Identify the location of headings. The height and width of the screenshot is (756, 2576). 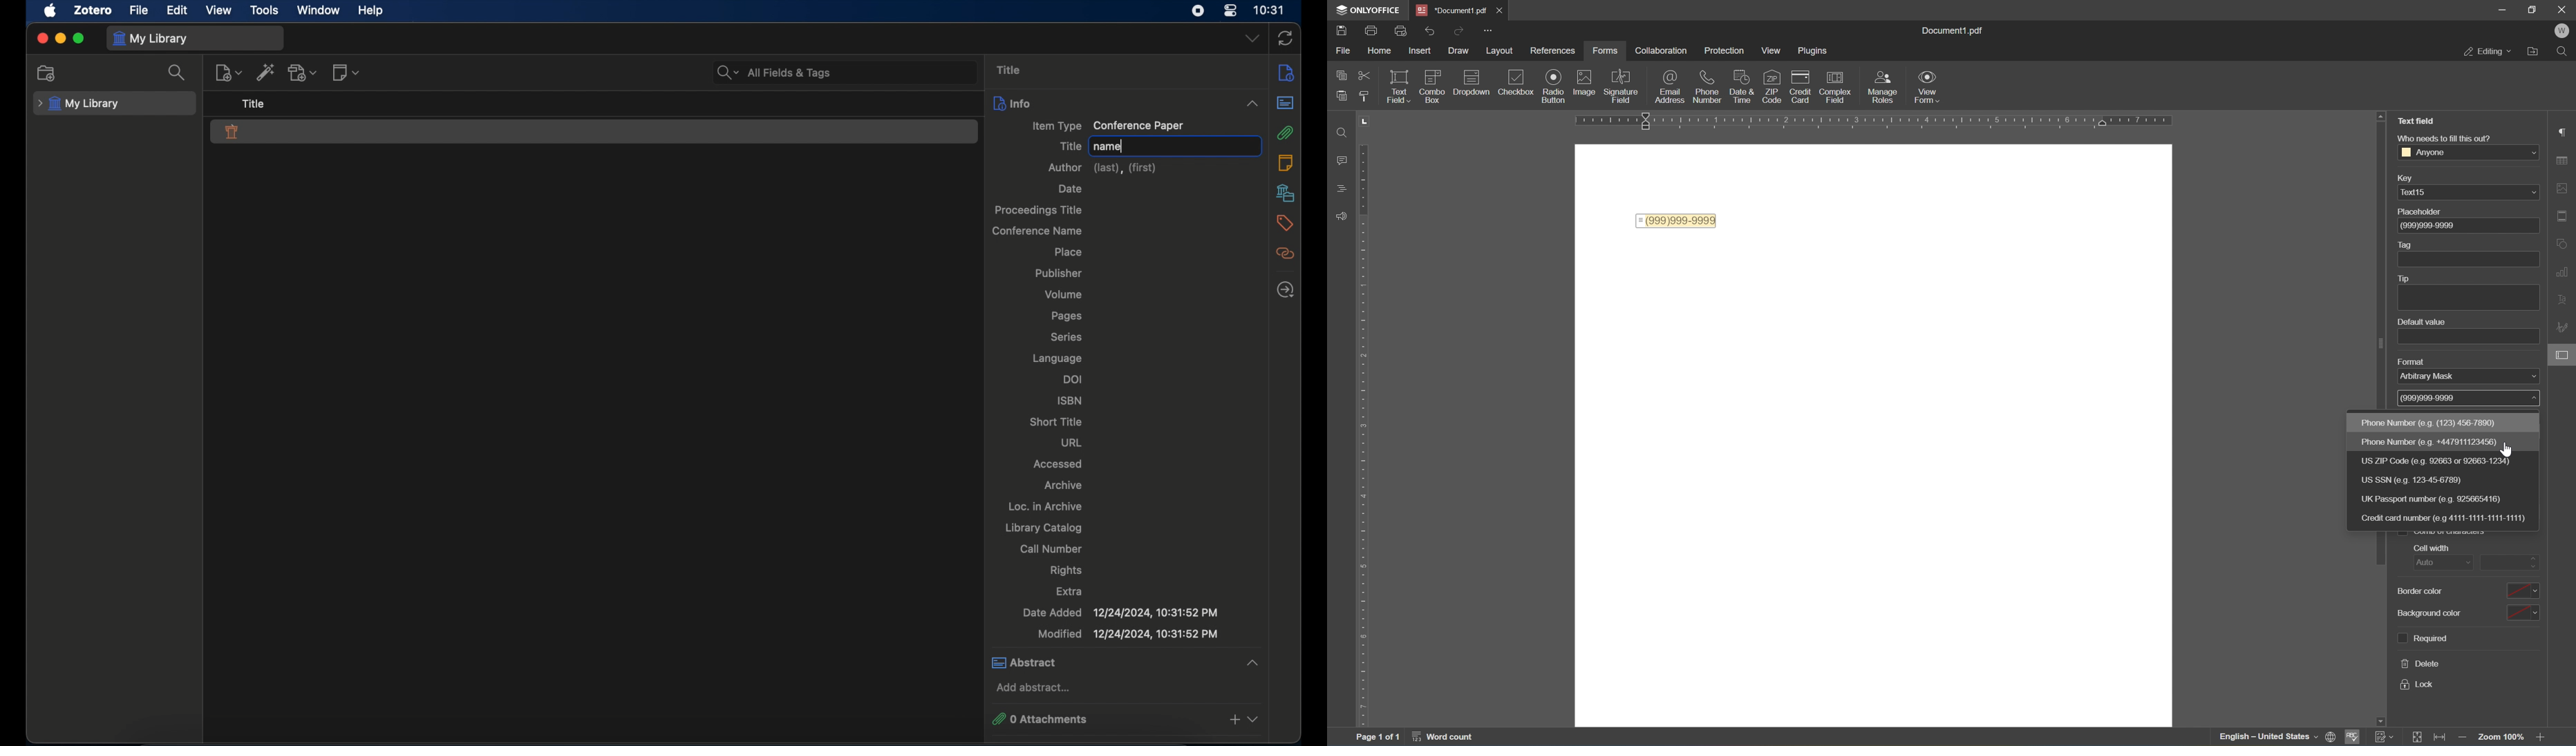
(1339, 186).